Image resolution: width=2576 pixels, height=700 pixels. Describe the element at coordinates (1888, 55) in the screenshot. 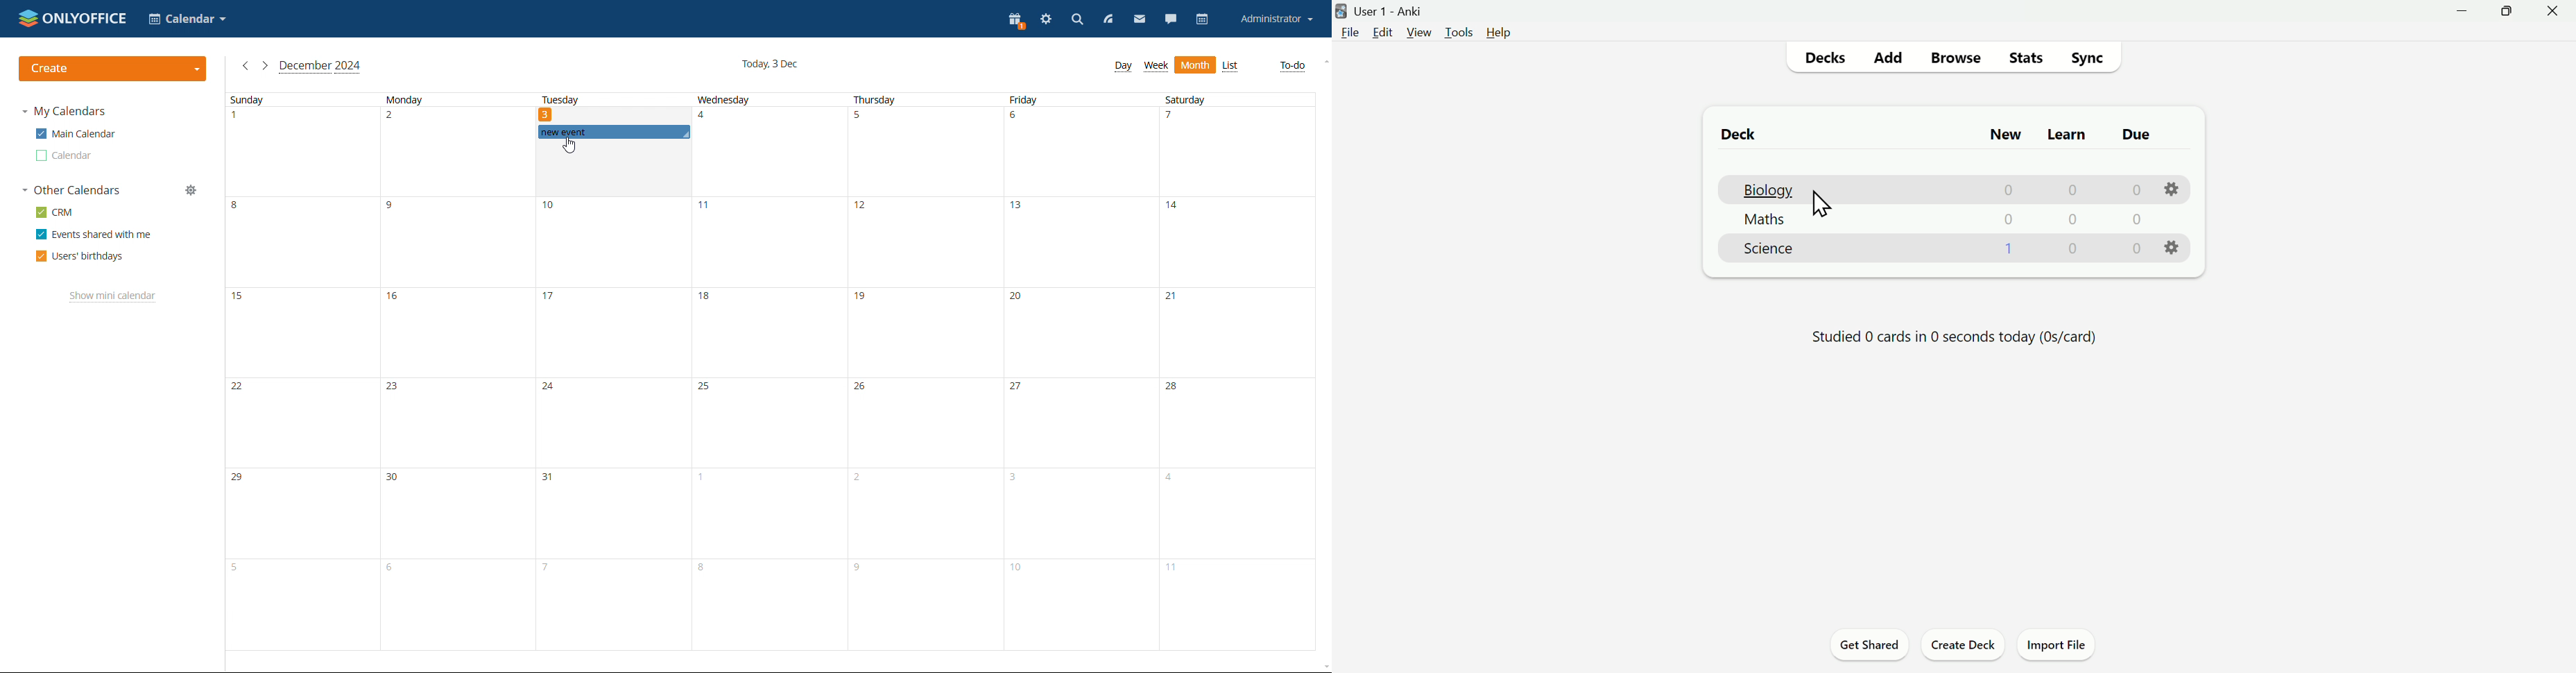

I see `Add` at that location.